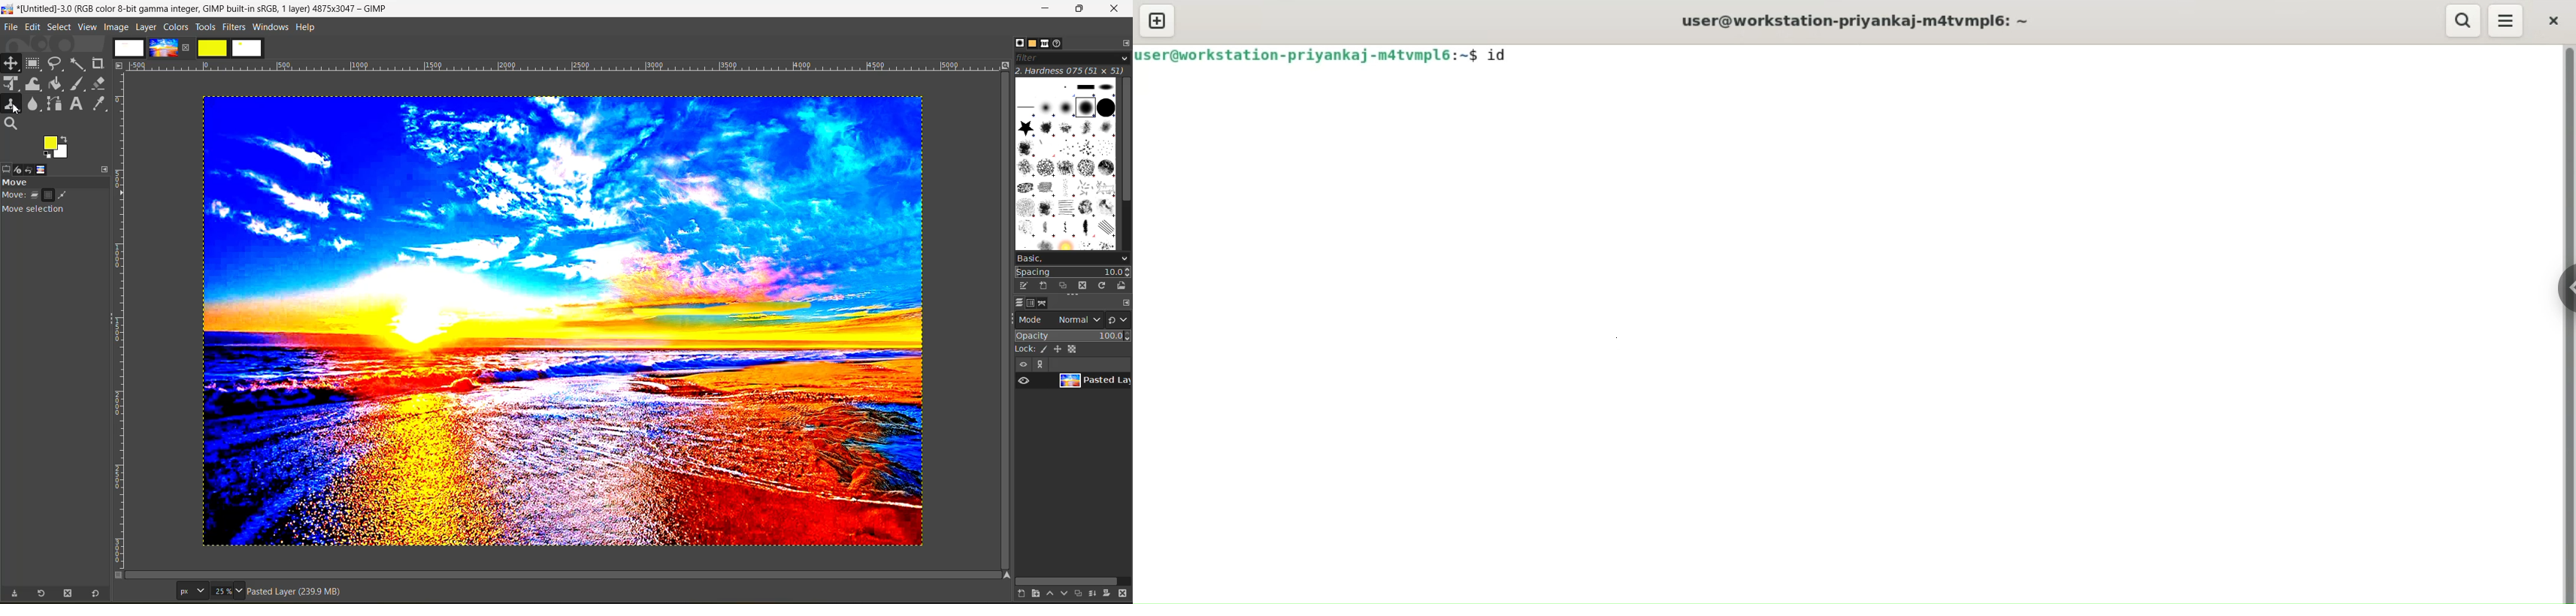  I want to click on menu, so click(2506, 21).